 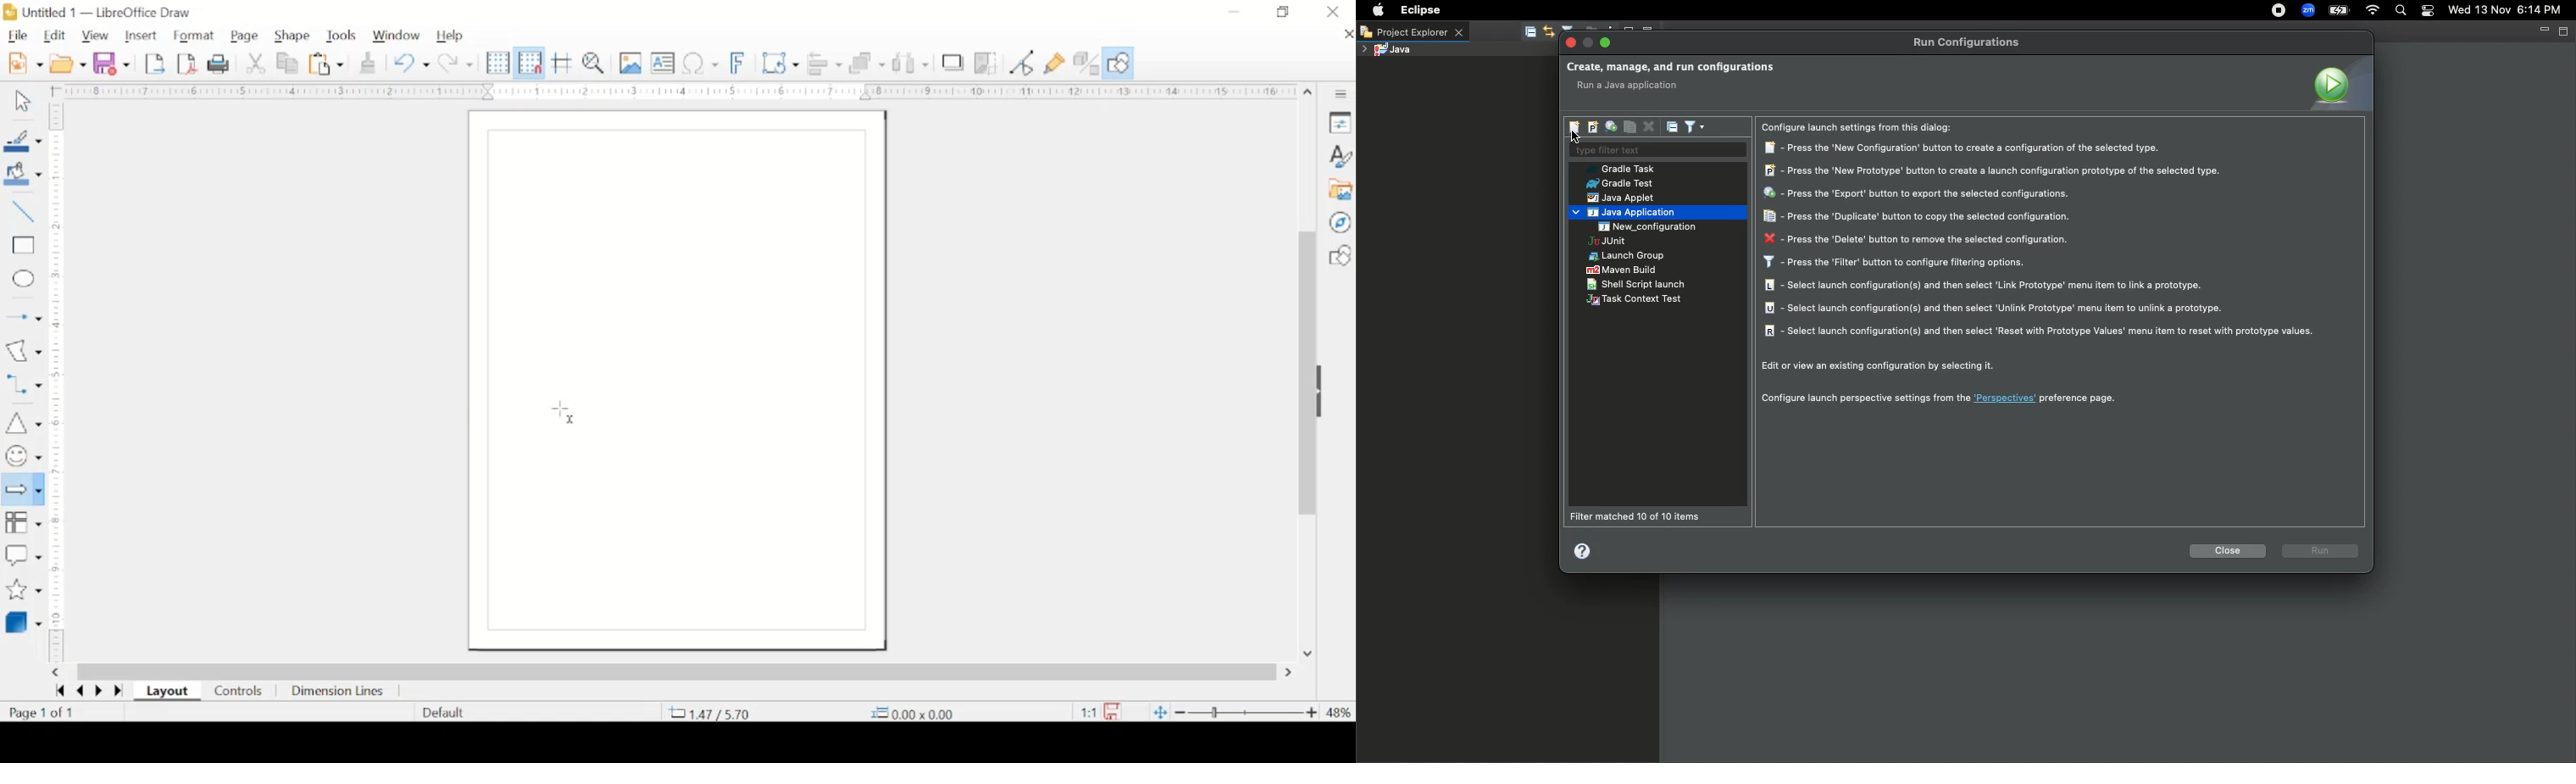 What do you see at coordinates (23, 422) in the screenshot?
I see `insert triangle` at bounding box center [23, 422].